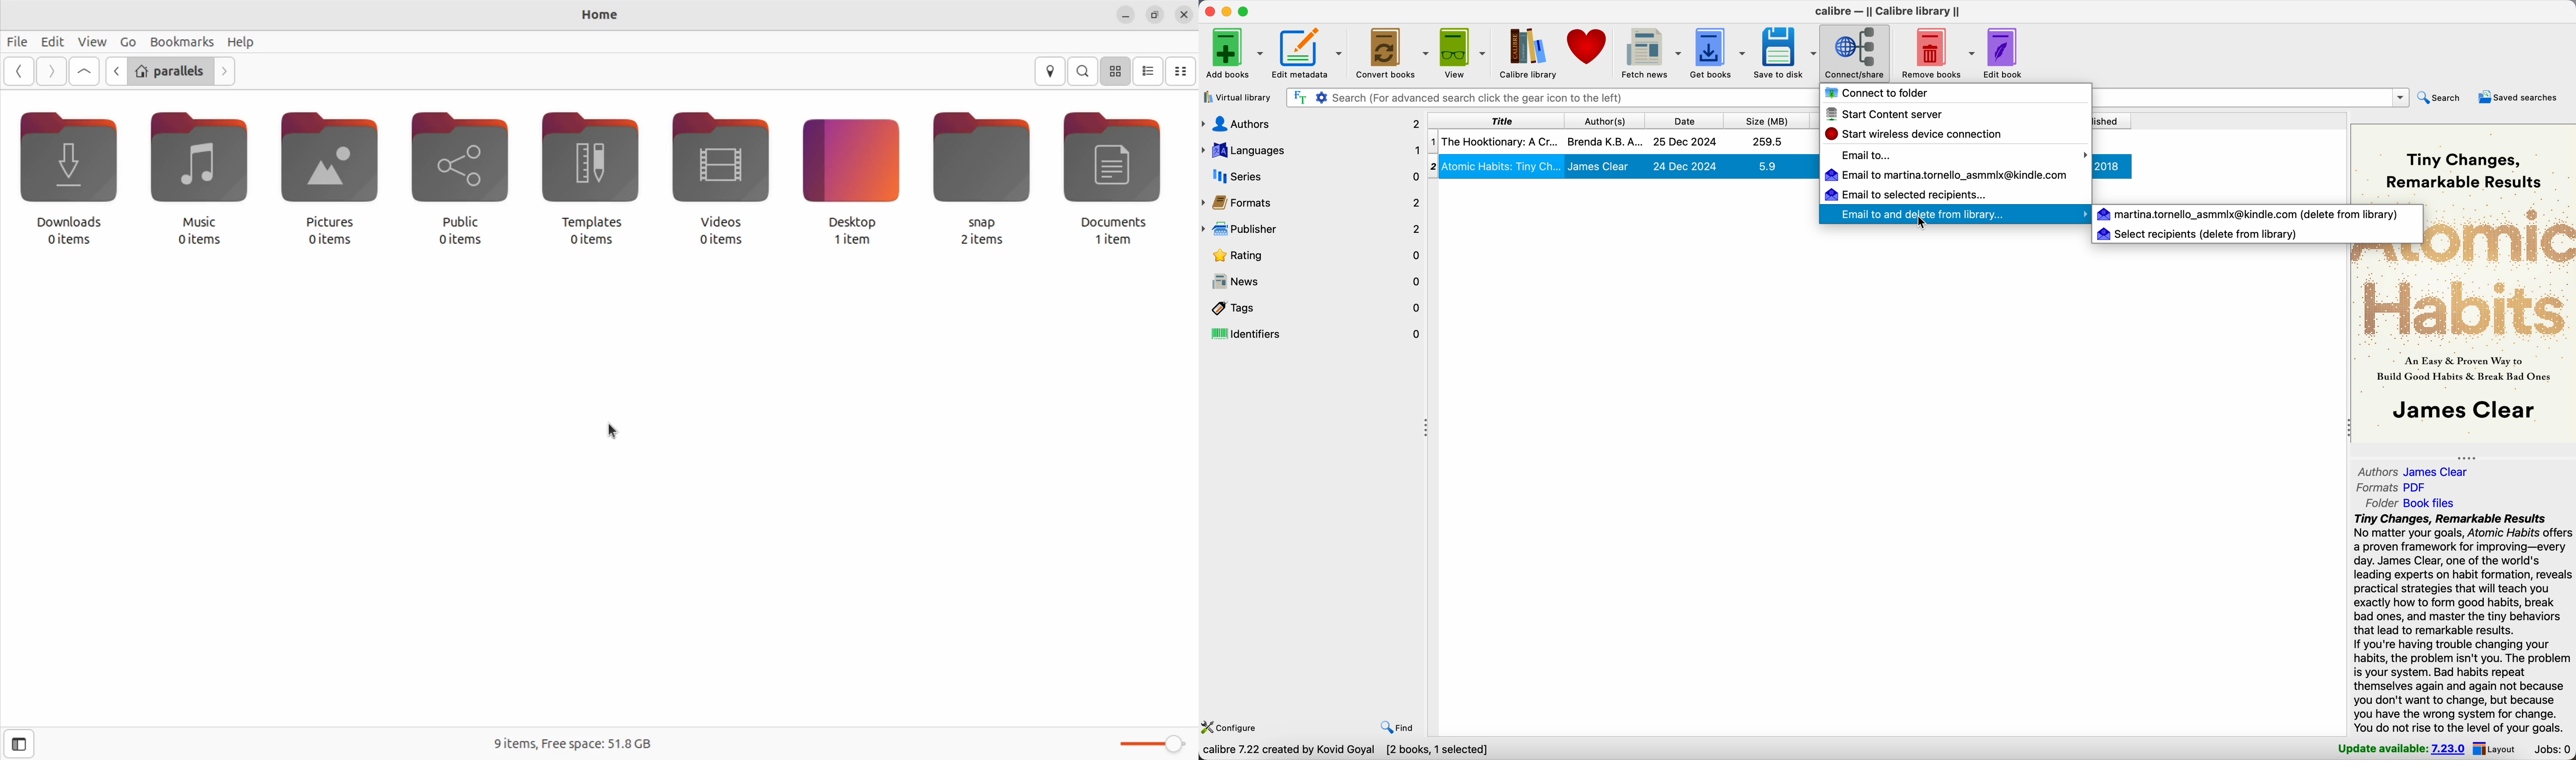 This screenshot has width=2576, height=784. I want to click on click on connect/share, so click(1857, 53).